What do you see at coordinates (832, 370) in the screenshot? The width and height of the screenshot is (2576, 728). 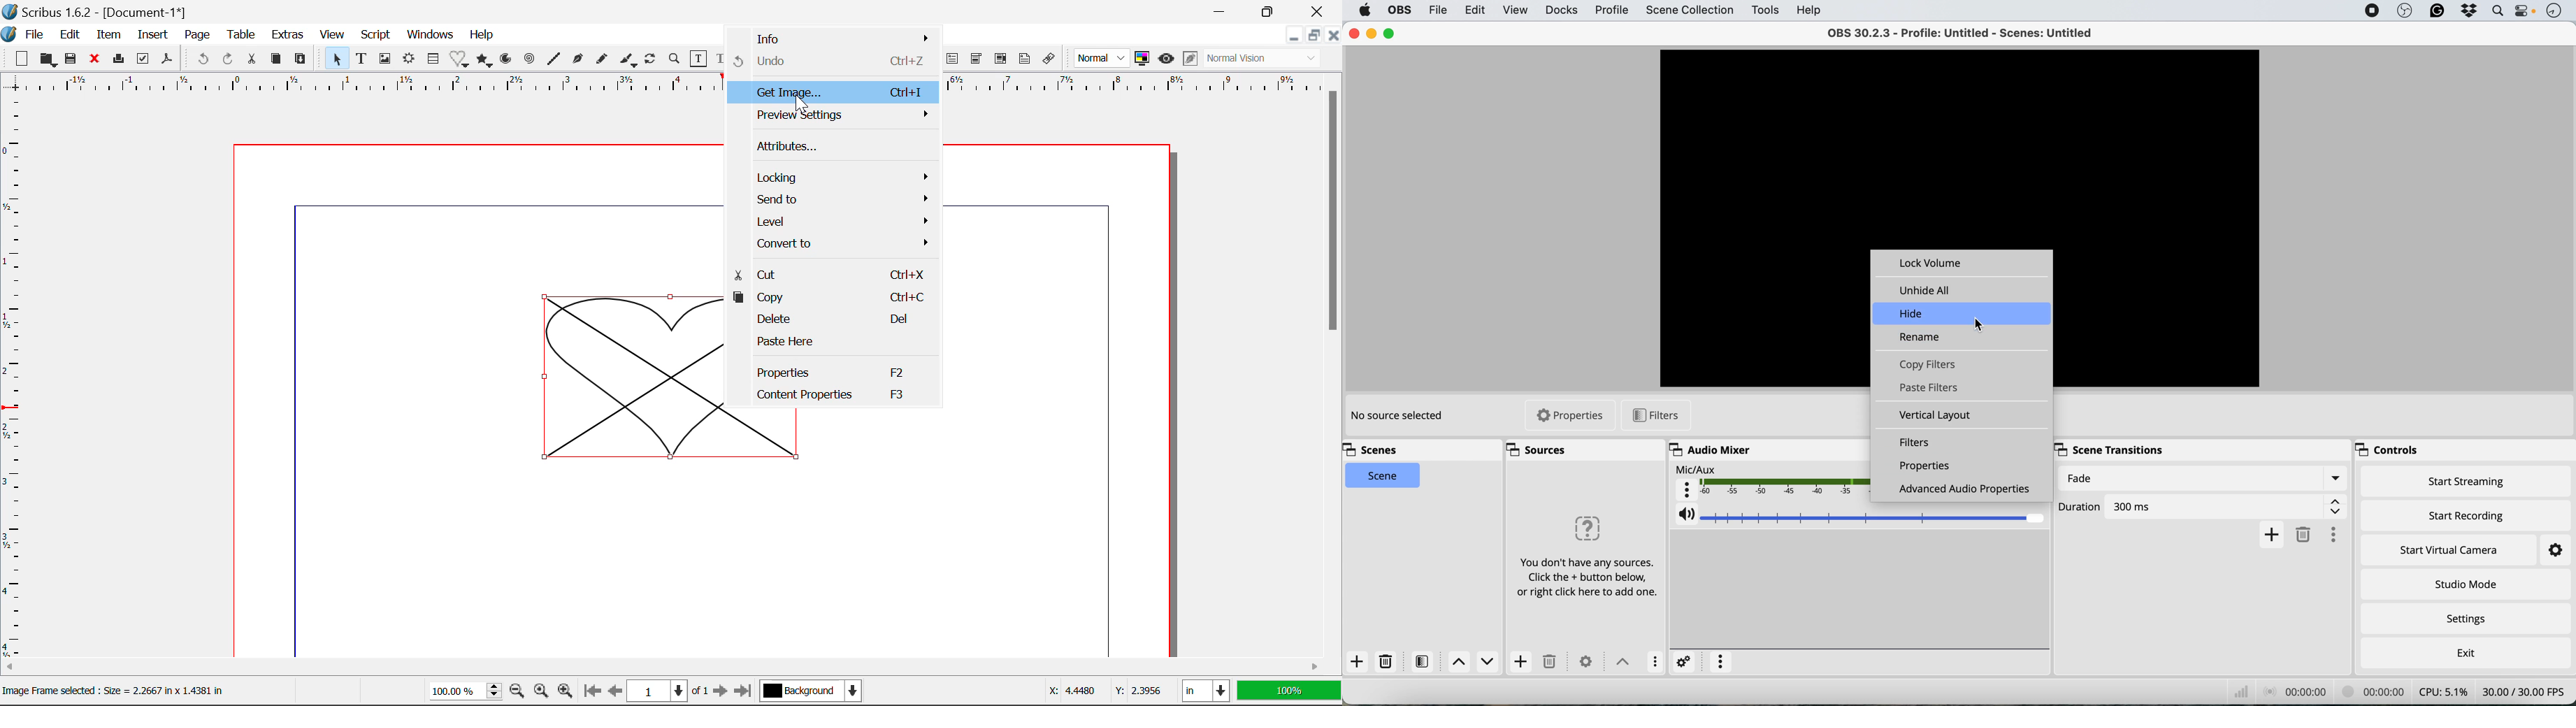 I see `Properties` at bounding box center [832, 370].